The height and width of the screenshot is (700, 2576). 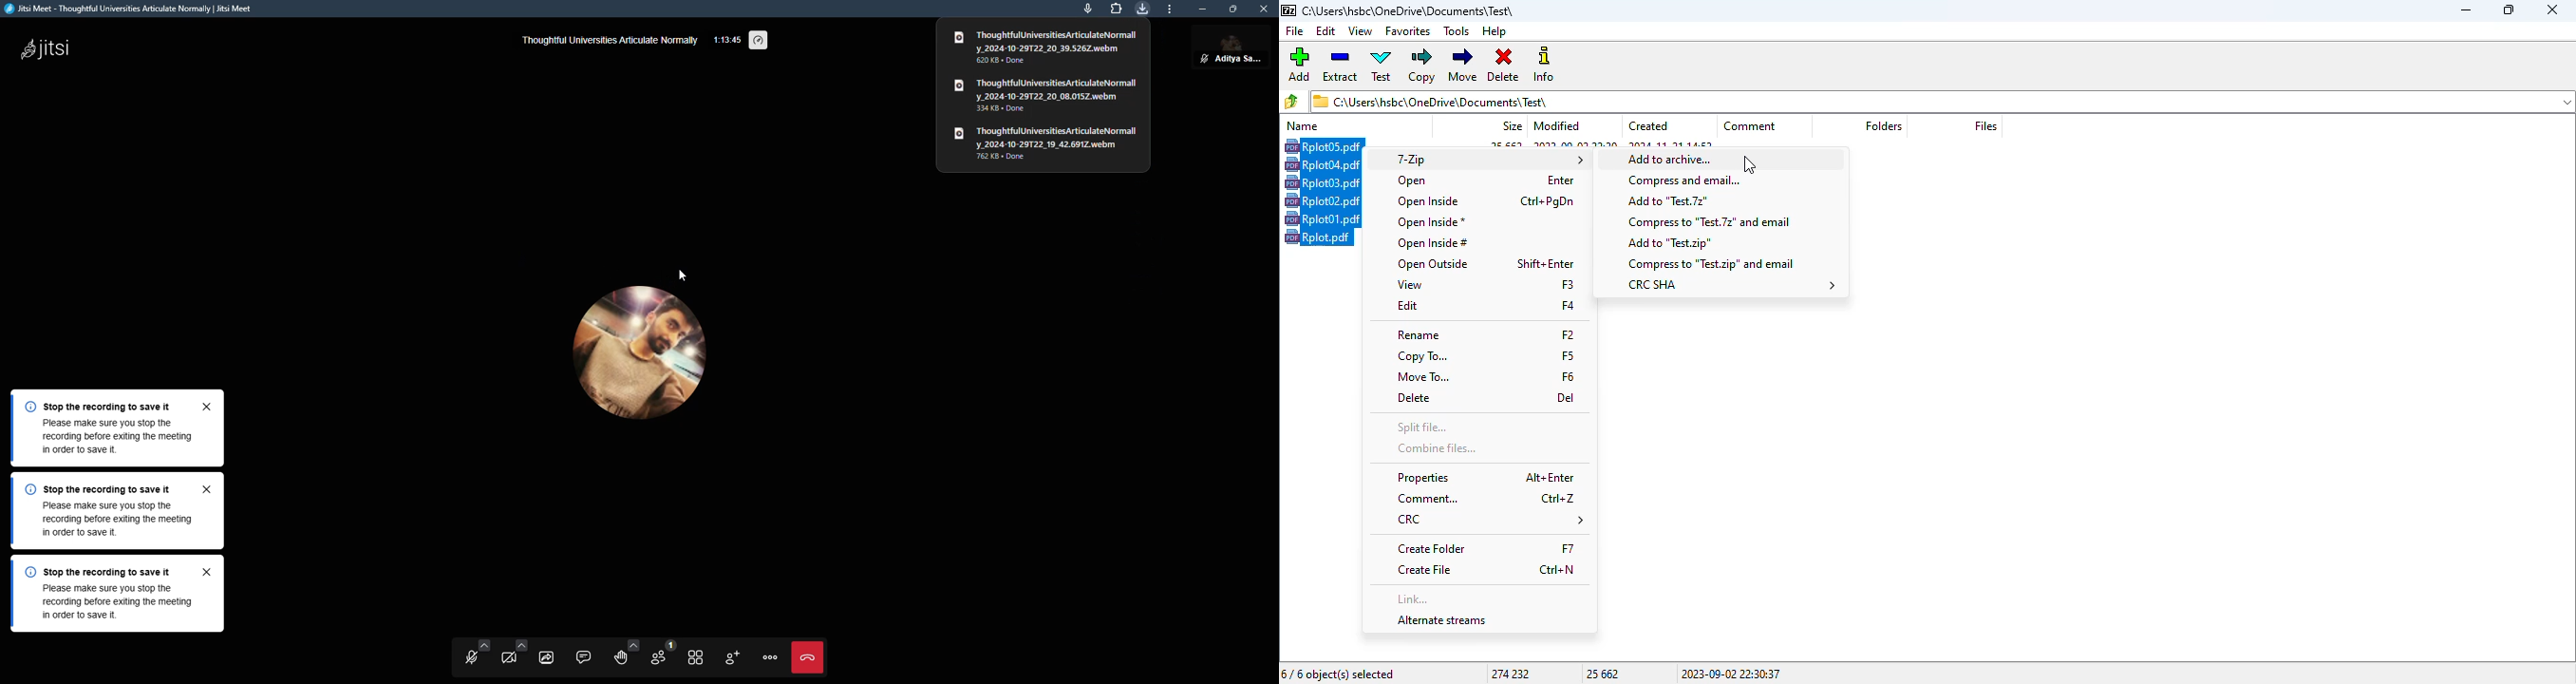 What do you see at coordinates (108, 403) in the screenshot?
I see `Stop the recording to save it` at bounding box center [108, 403].